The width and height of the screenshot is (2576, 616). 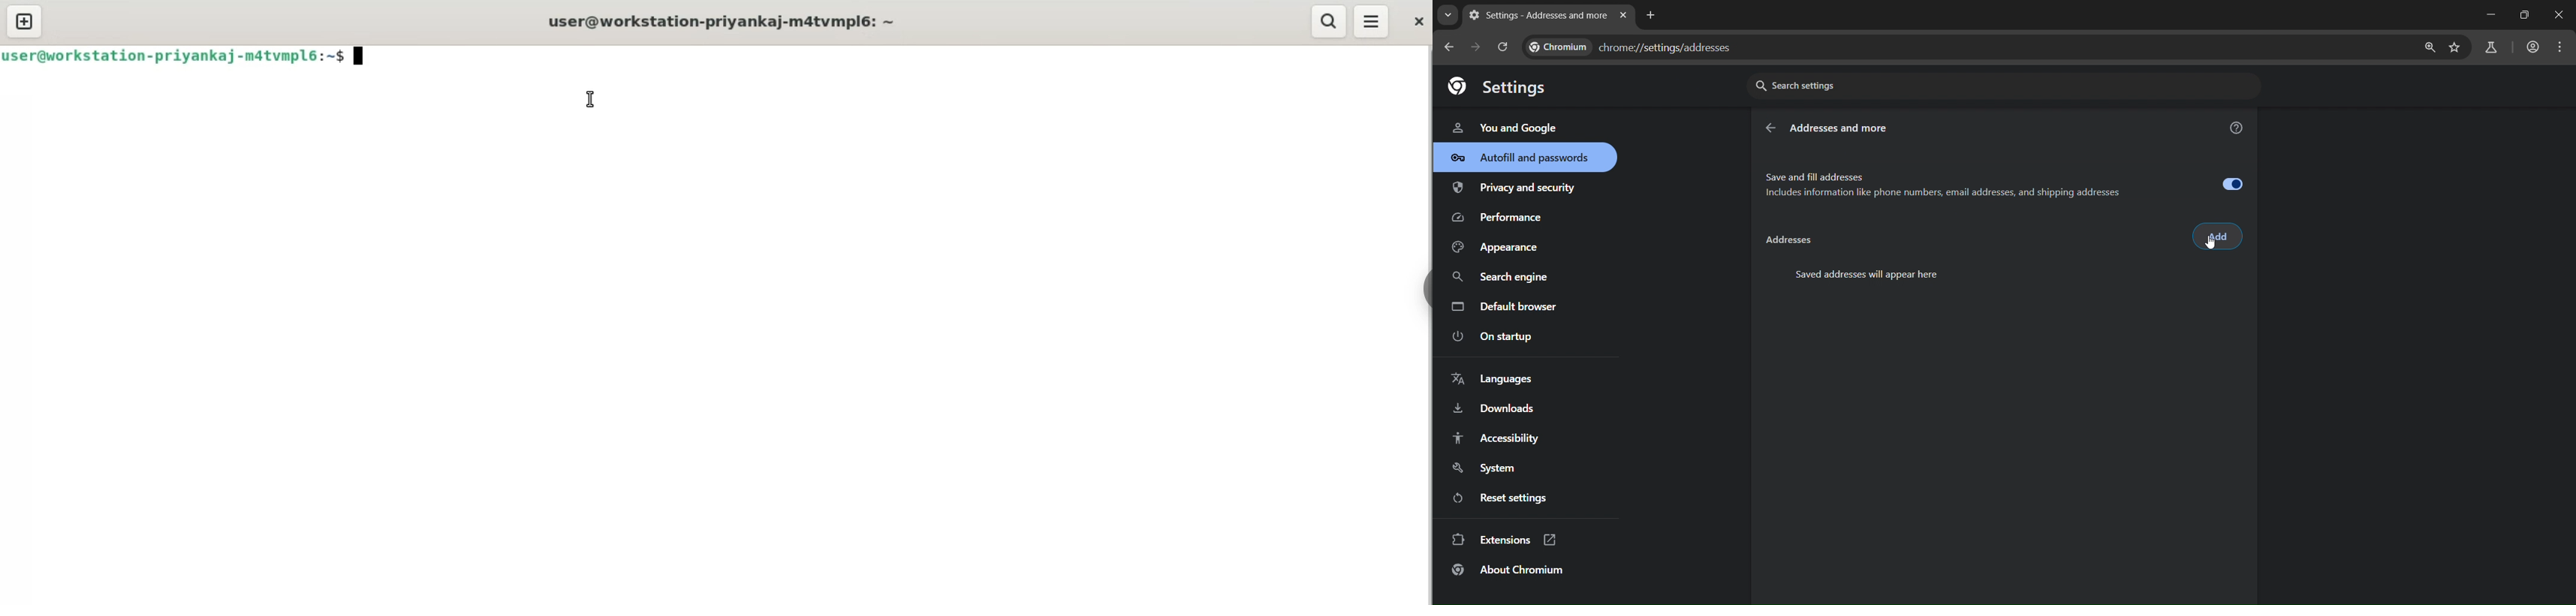 What do you see at coordinates (1623, 16) in the screenshot?
I see `close tab` at bounding box center [1623, 16].